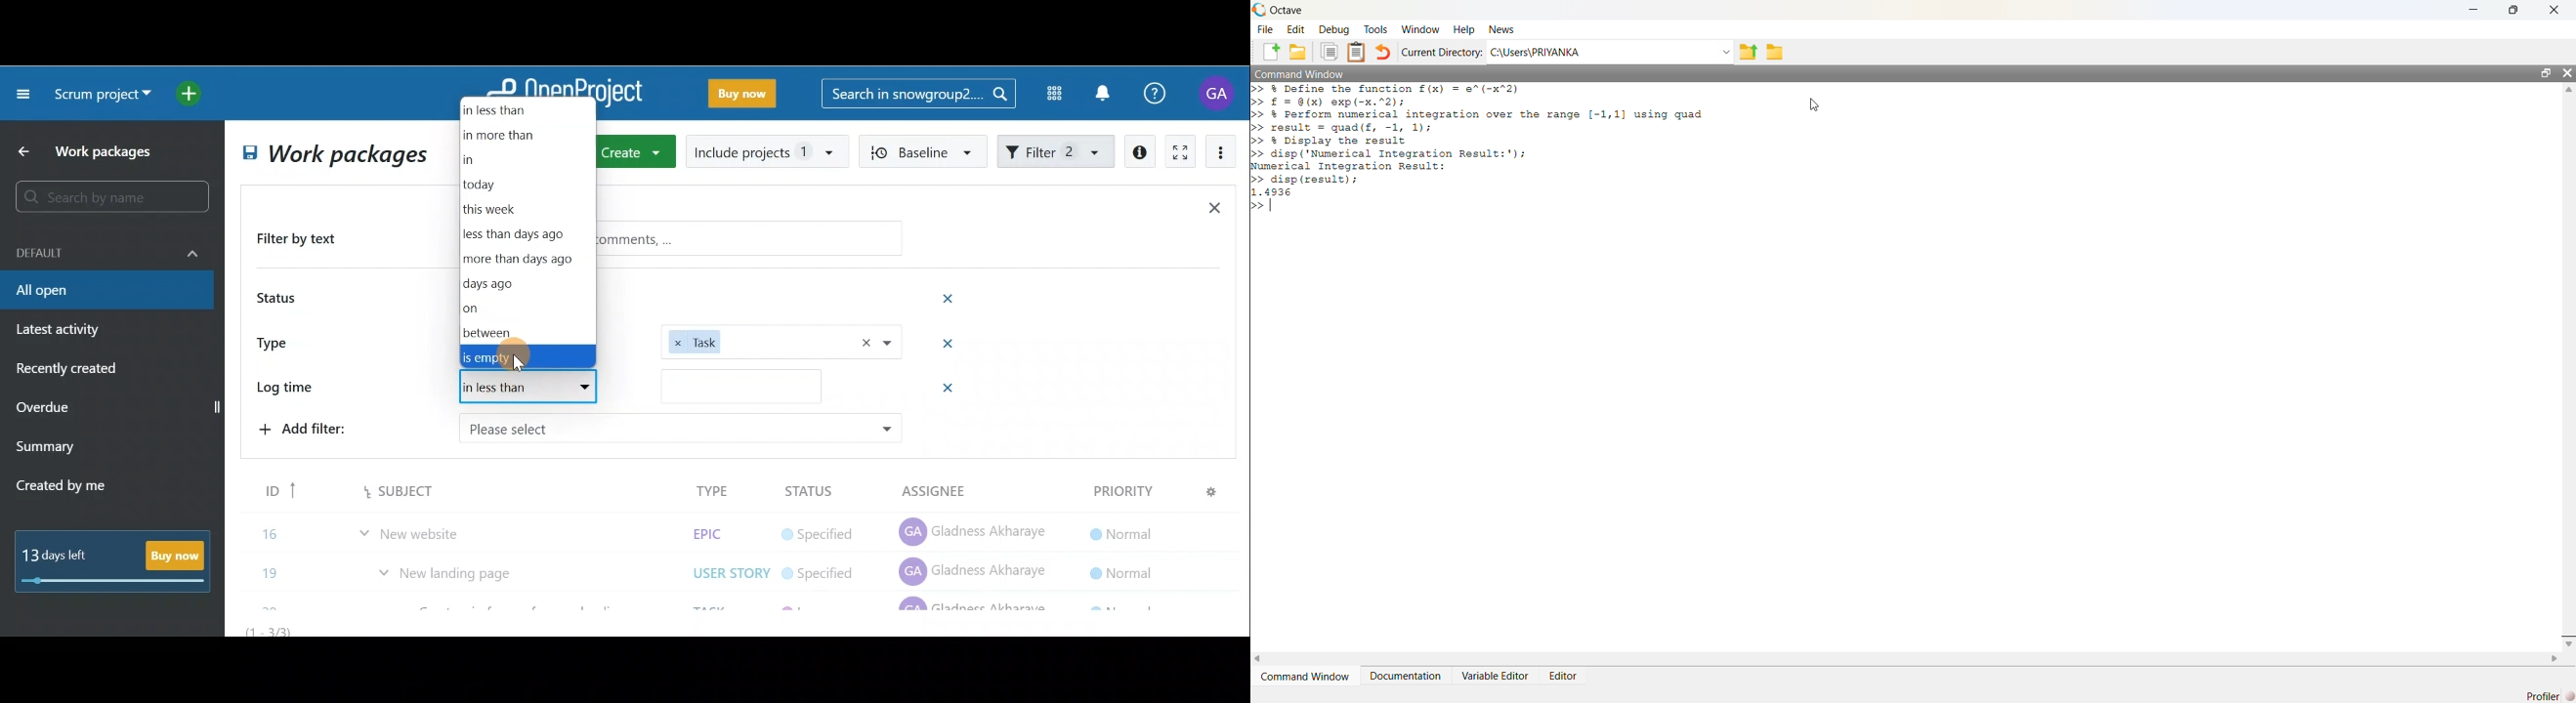  What do you see at coordinates (1287, 10) in the screenshot?
I see `Octave` at bounding box center [1287, 10].